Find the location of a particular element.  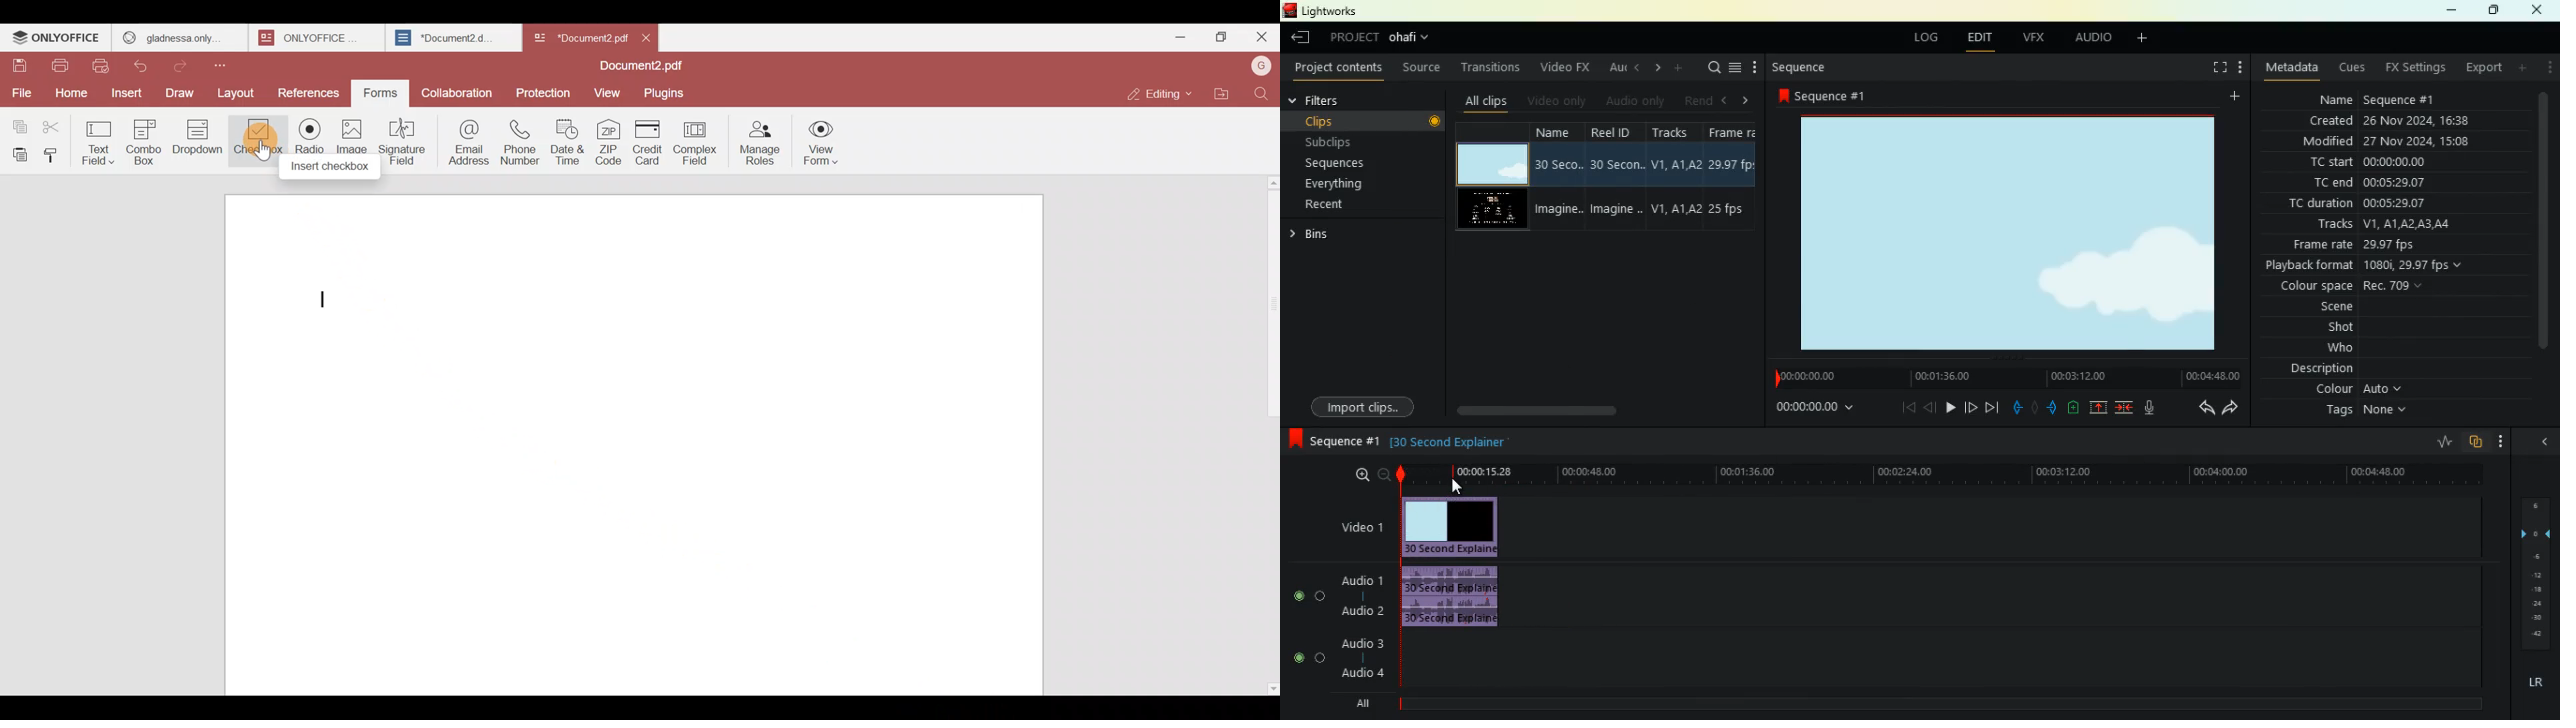

scroll is located at coordinates (2538, 221).